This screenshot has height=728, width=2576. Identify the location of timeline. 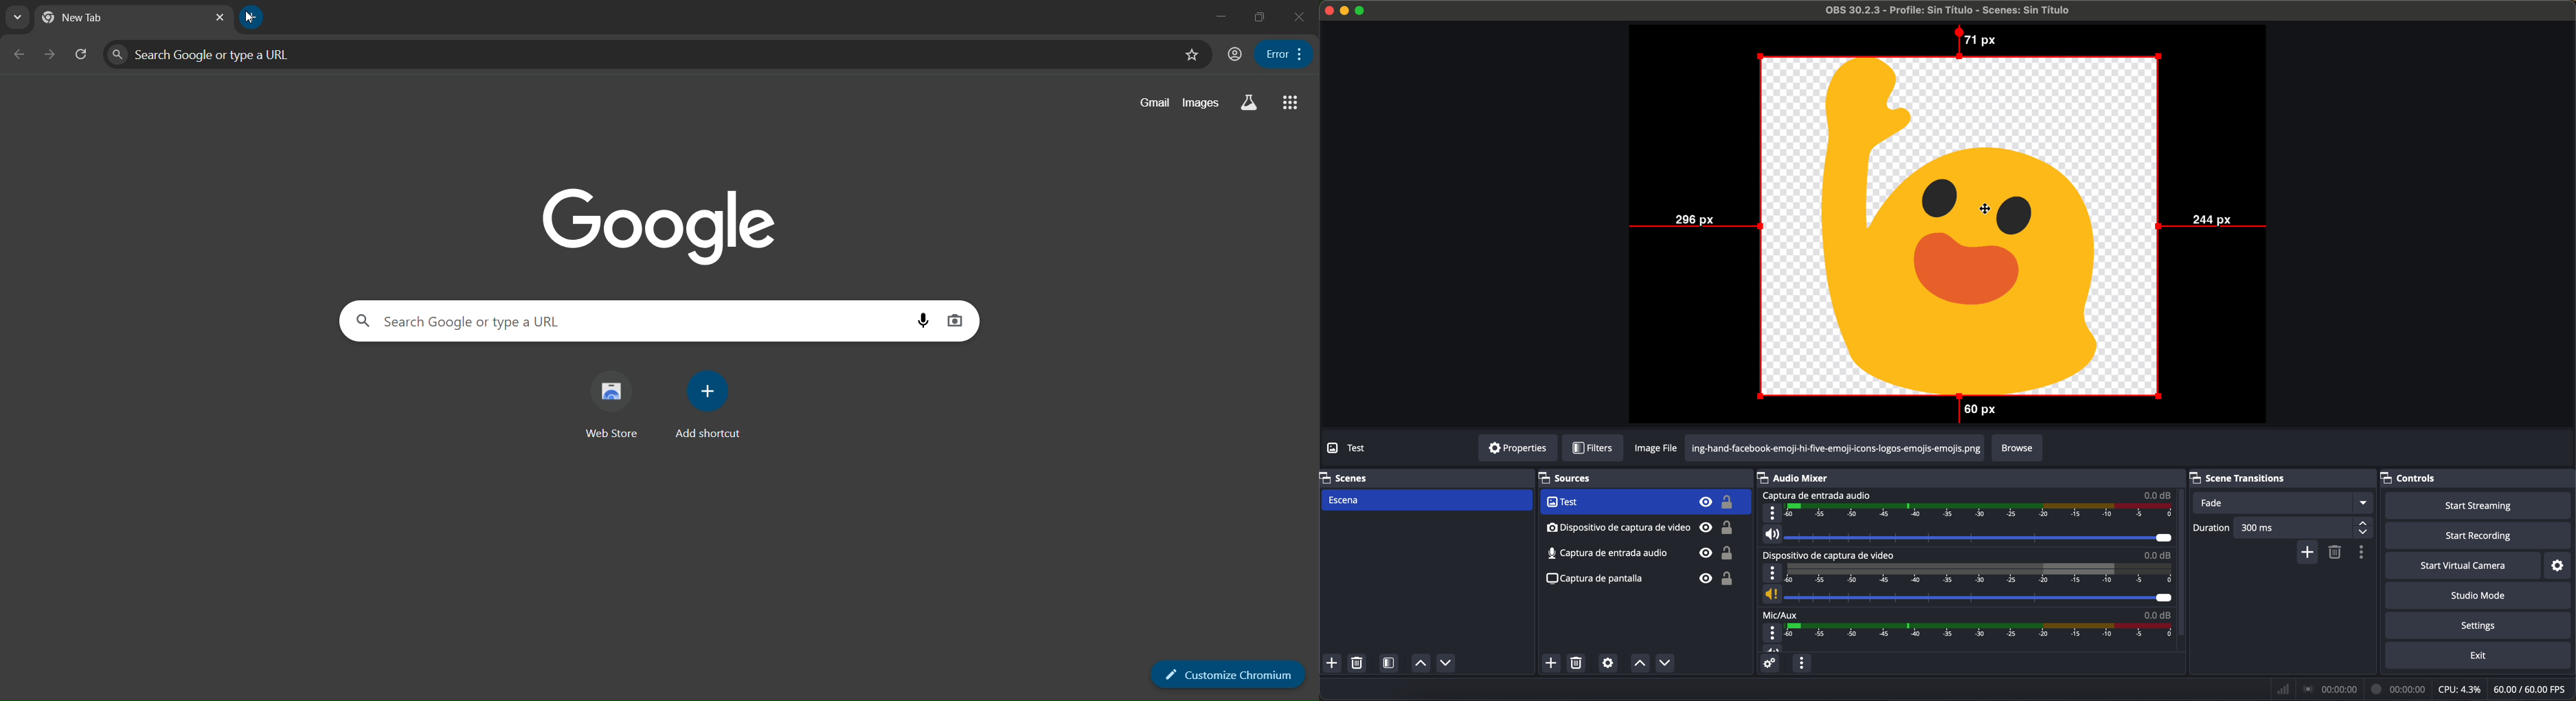
(1980, 512).